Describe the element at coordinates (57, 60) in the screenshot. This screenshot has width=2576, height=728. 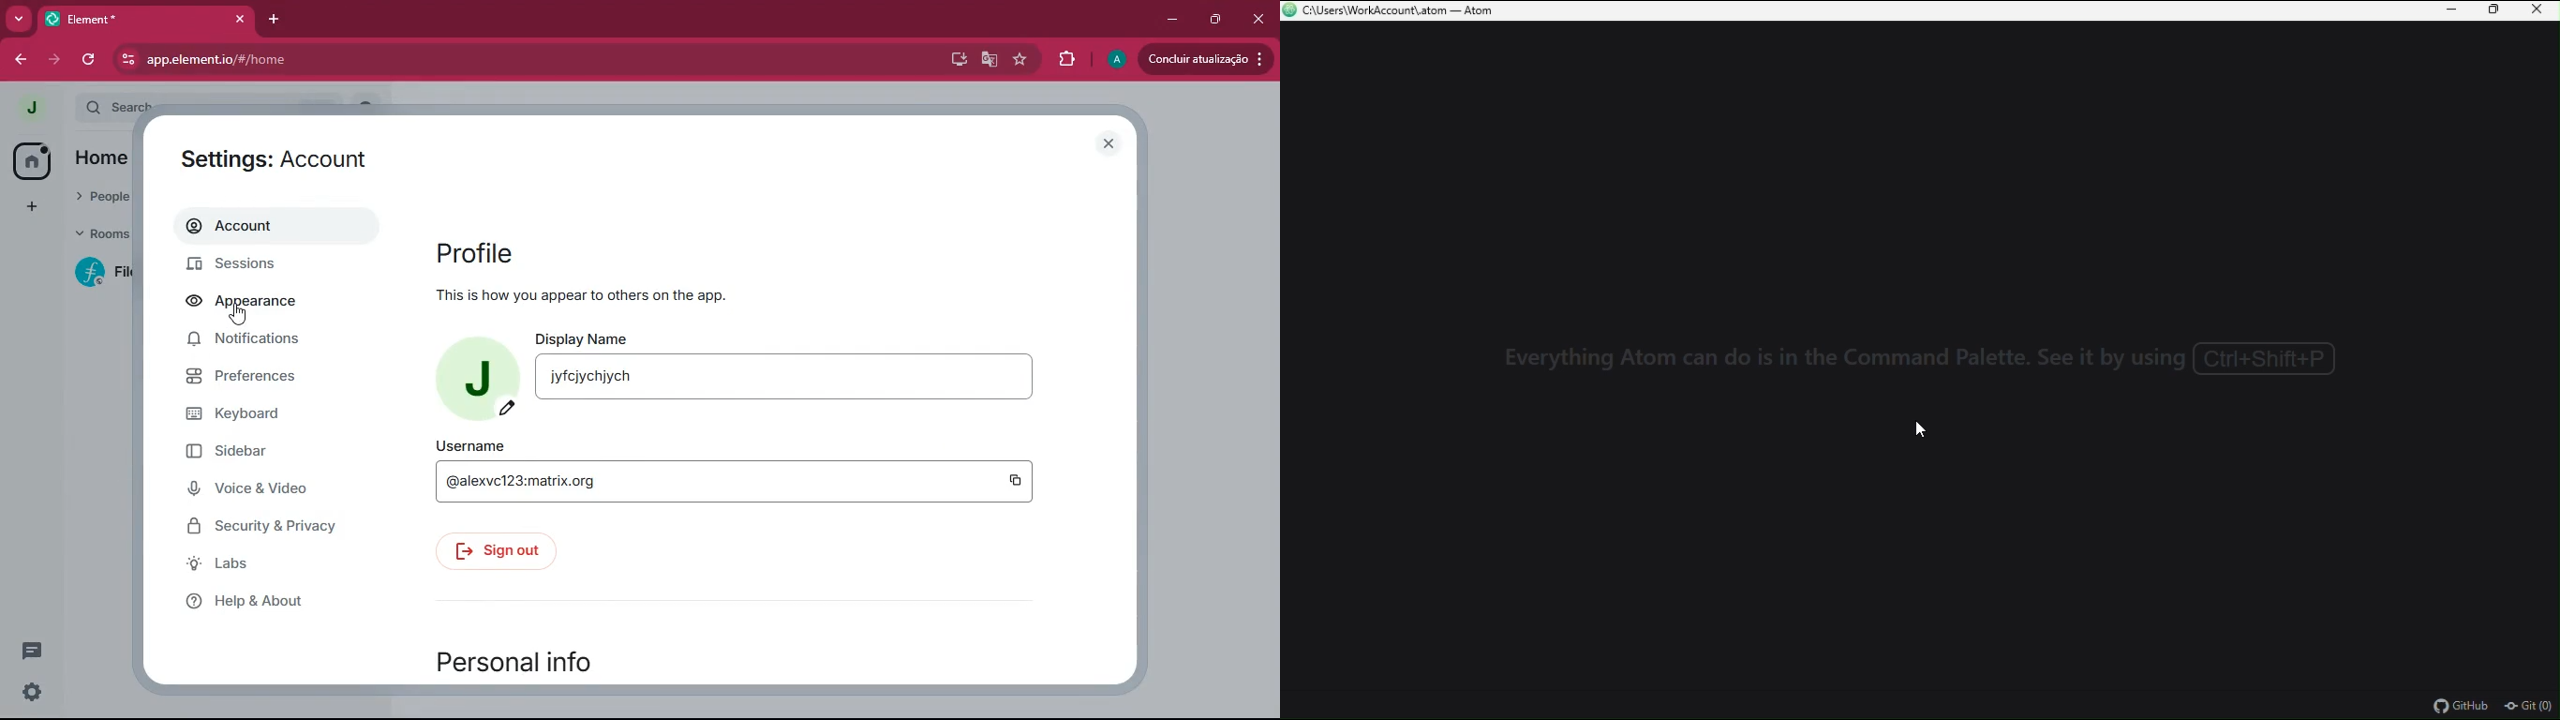
I see `forward` at that location.